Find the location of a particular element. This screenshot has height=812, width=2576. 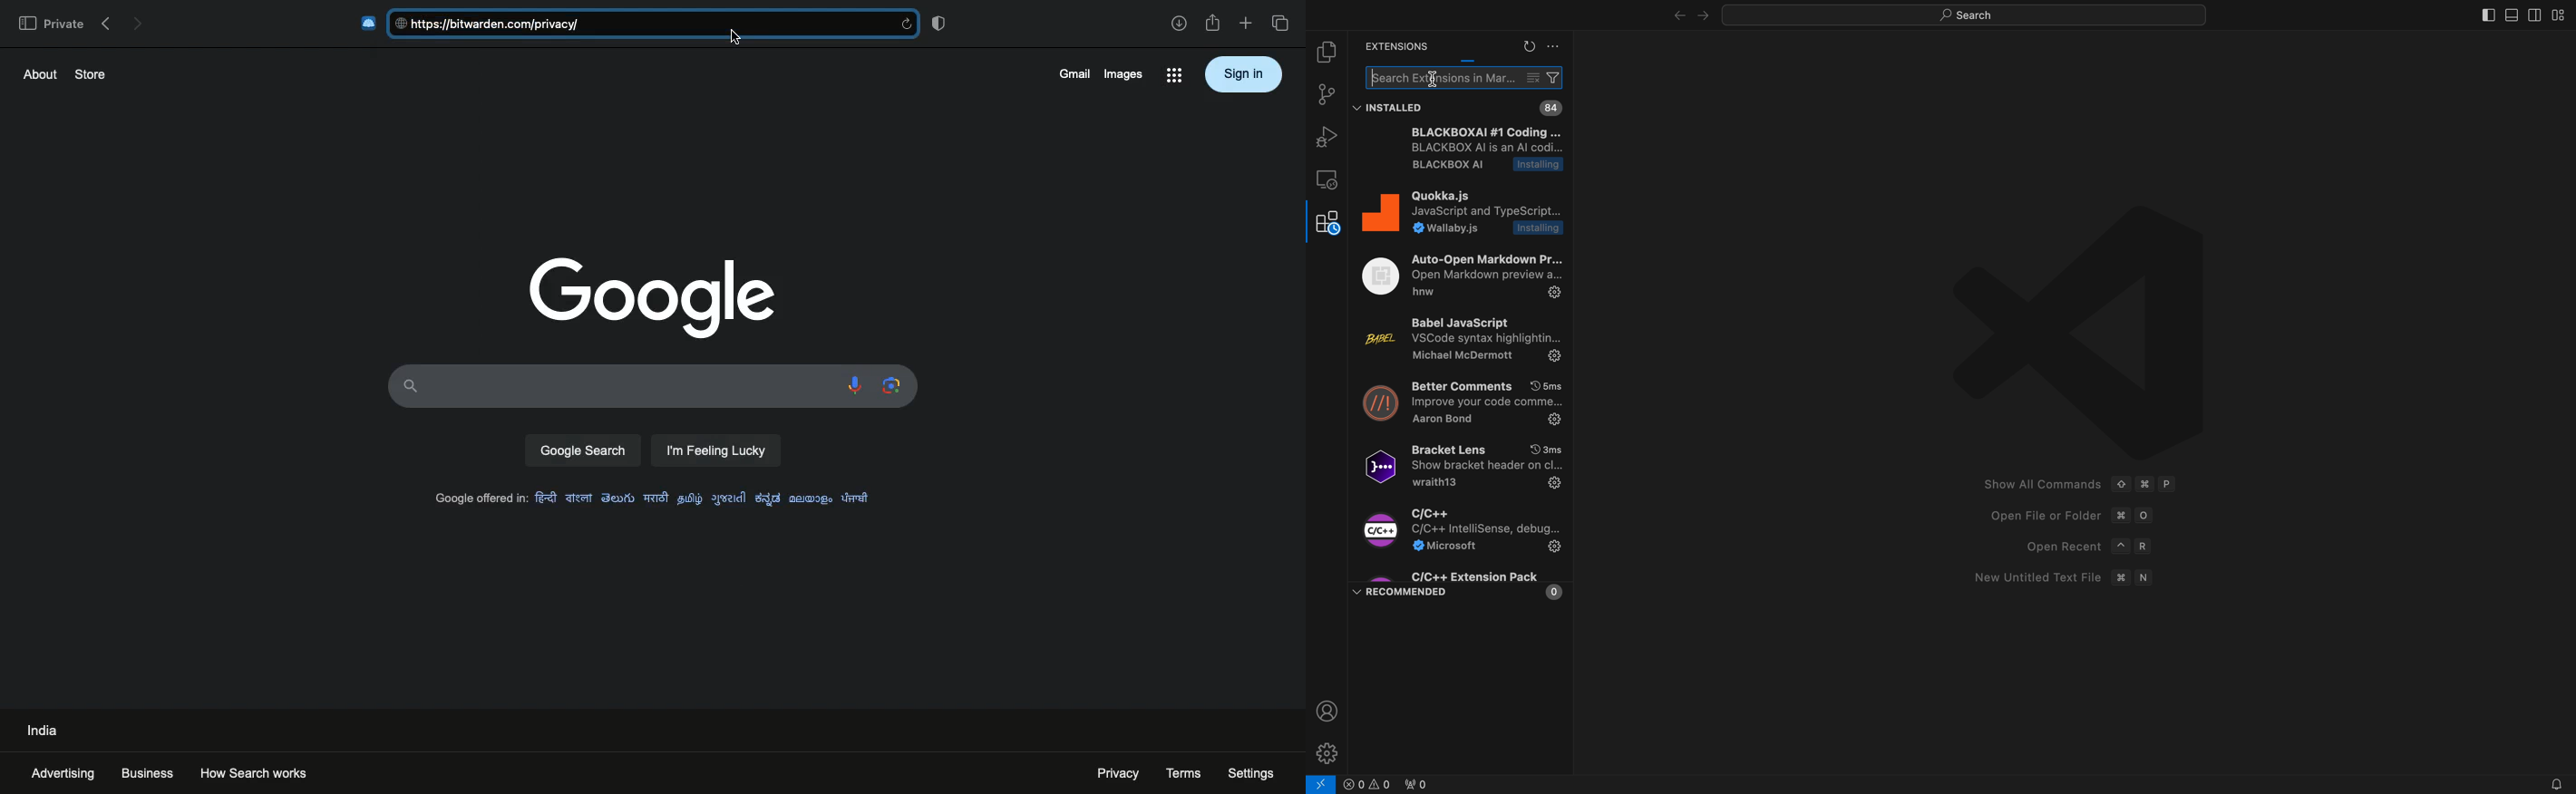

search is located at coordinates (583, 450).